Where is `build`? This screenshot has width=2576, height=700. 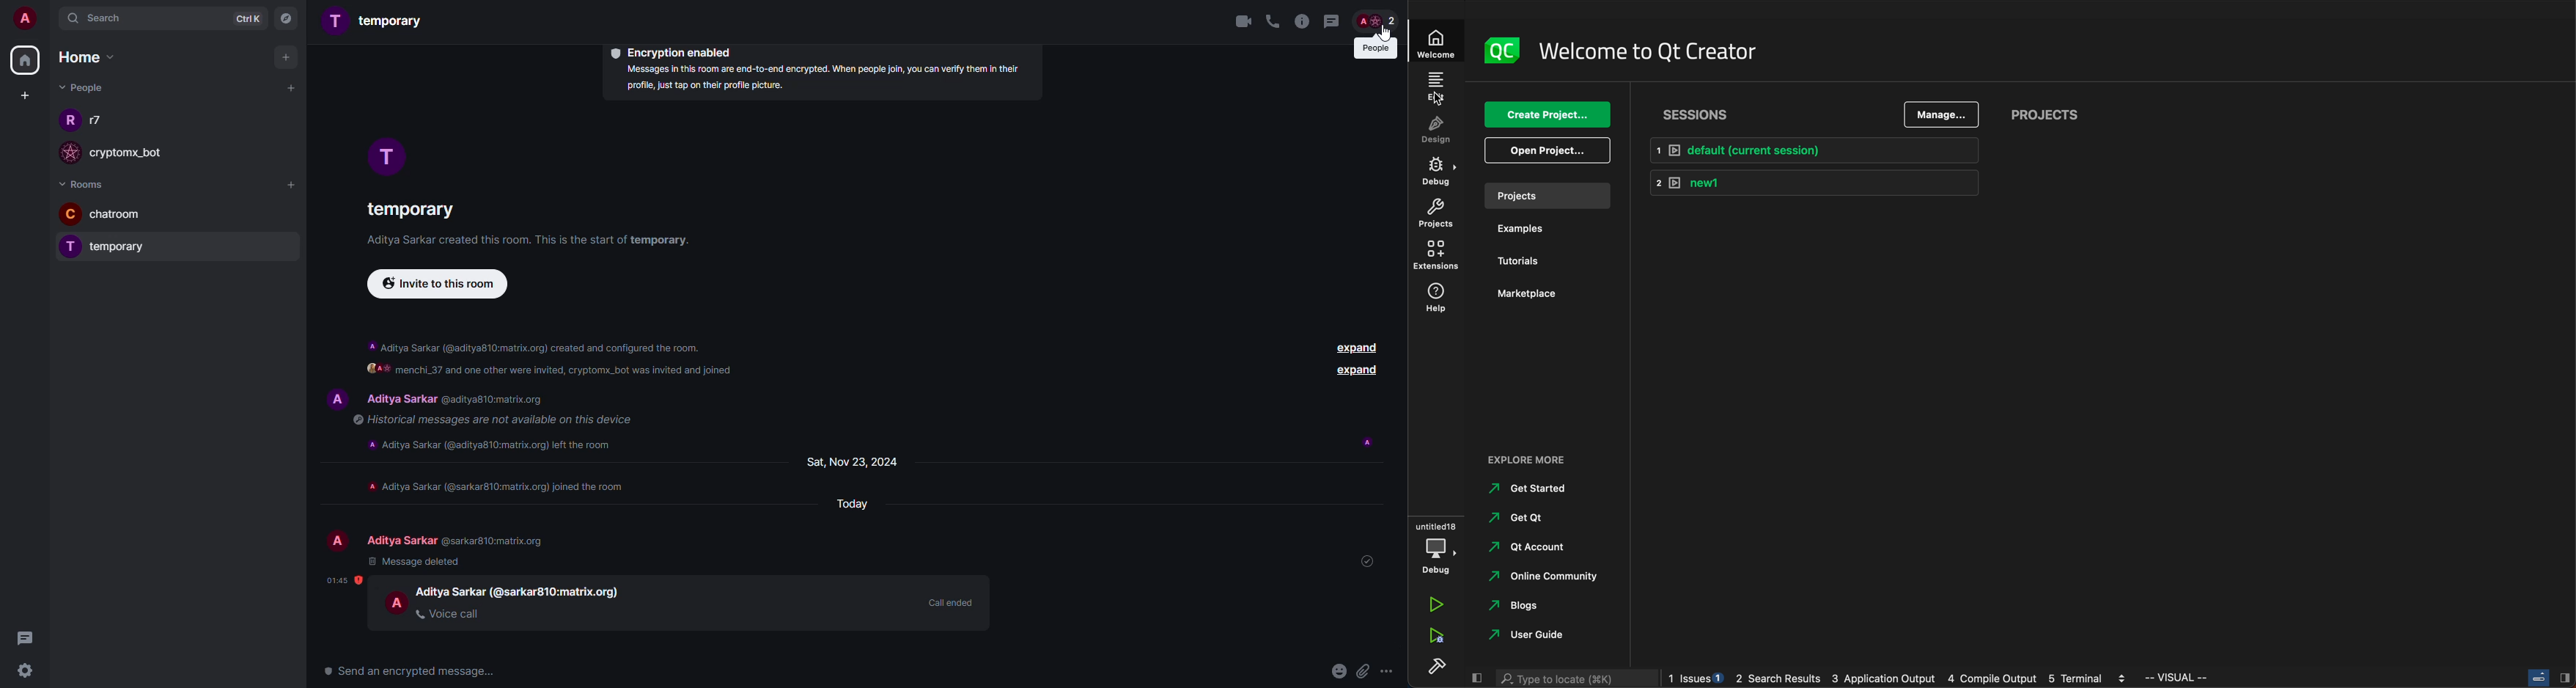 build is located at coordinates (1437, 665).